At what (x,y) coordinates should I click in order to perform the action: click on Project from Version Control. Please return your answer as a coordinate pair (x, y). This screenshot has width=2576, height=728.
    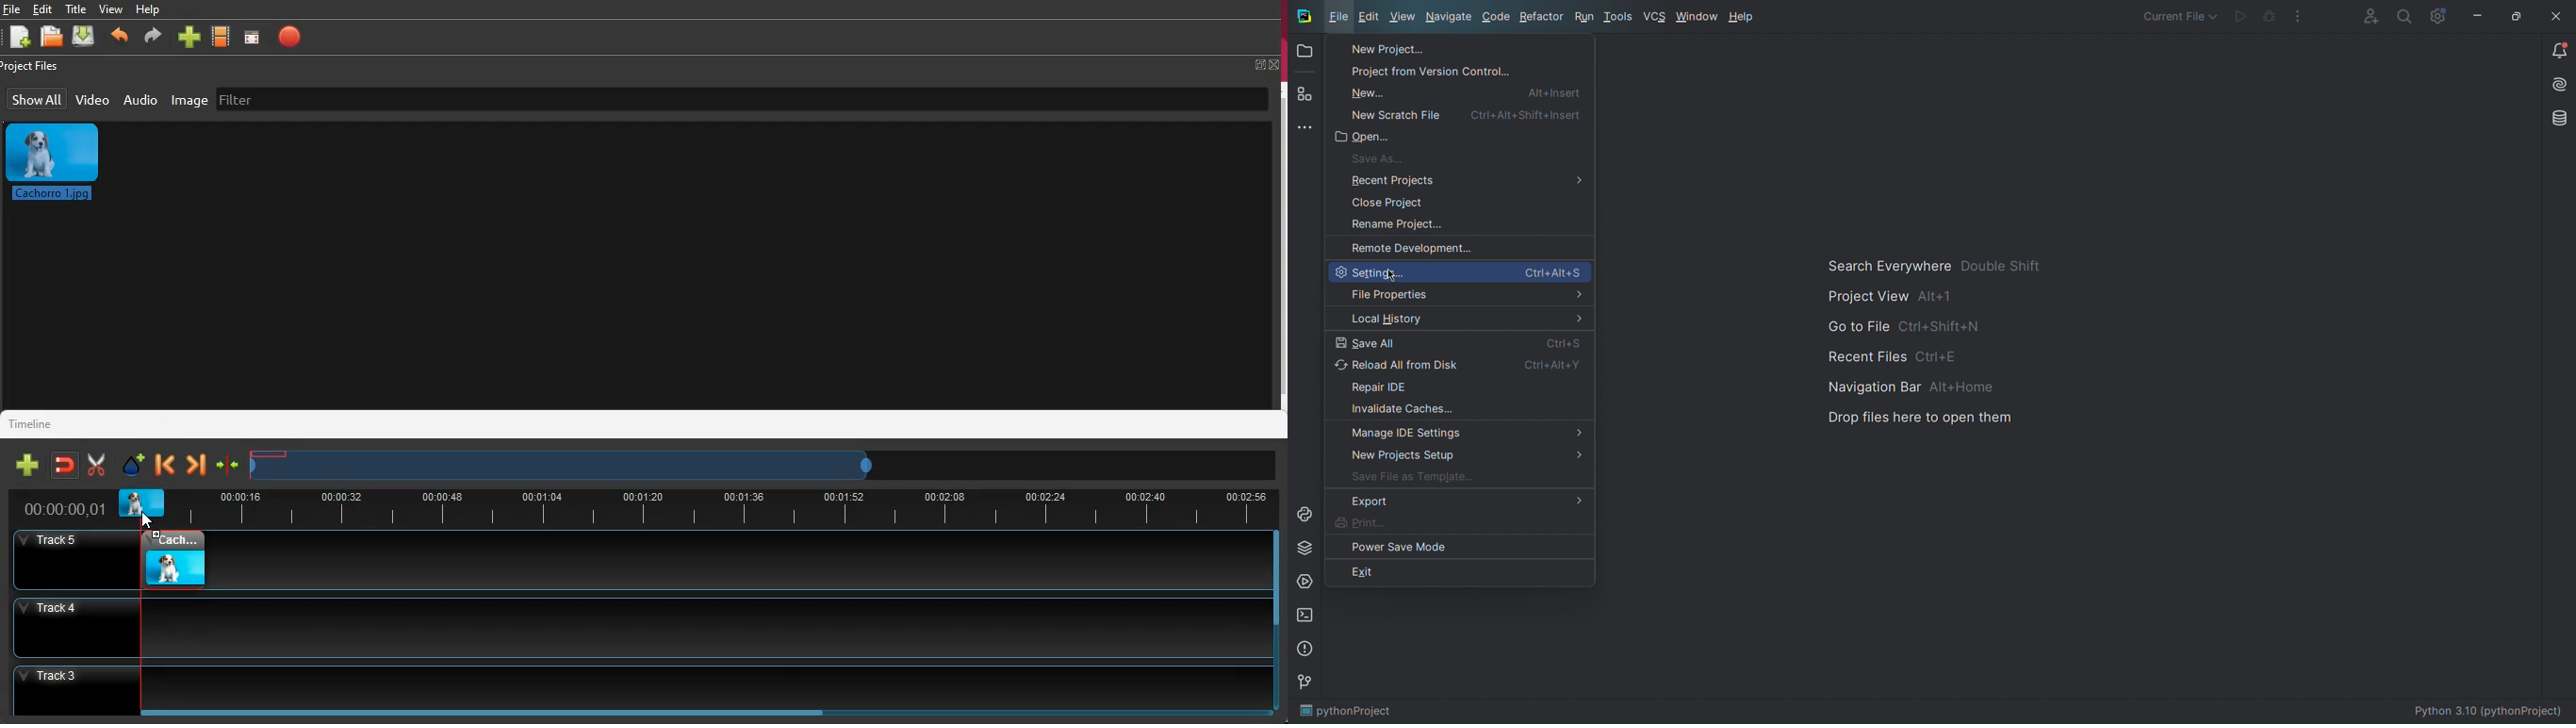
    Looking at the image, I should click on (1419, 71).